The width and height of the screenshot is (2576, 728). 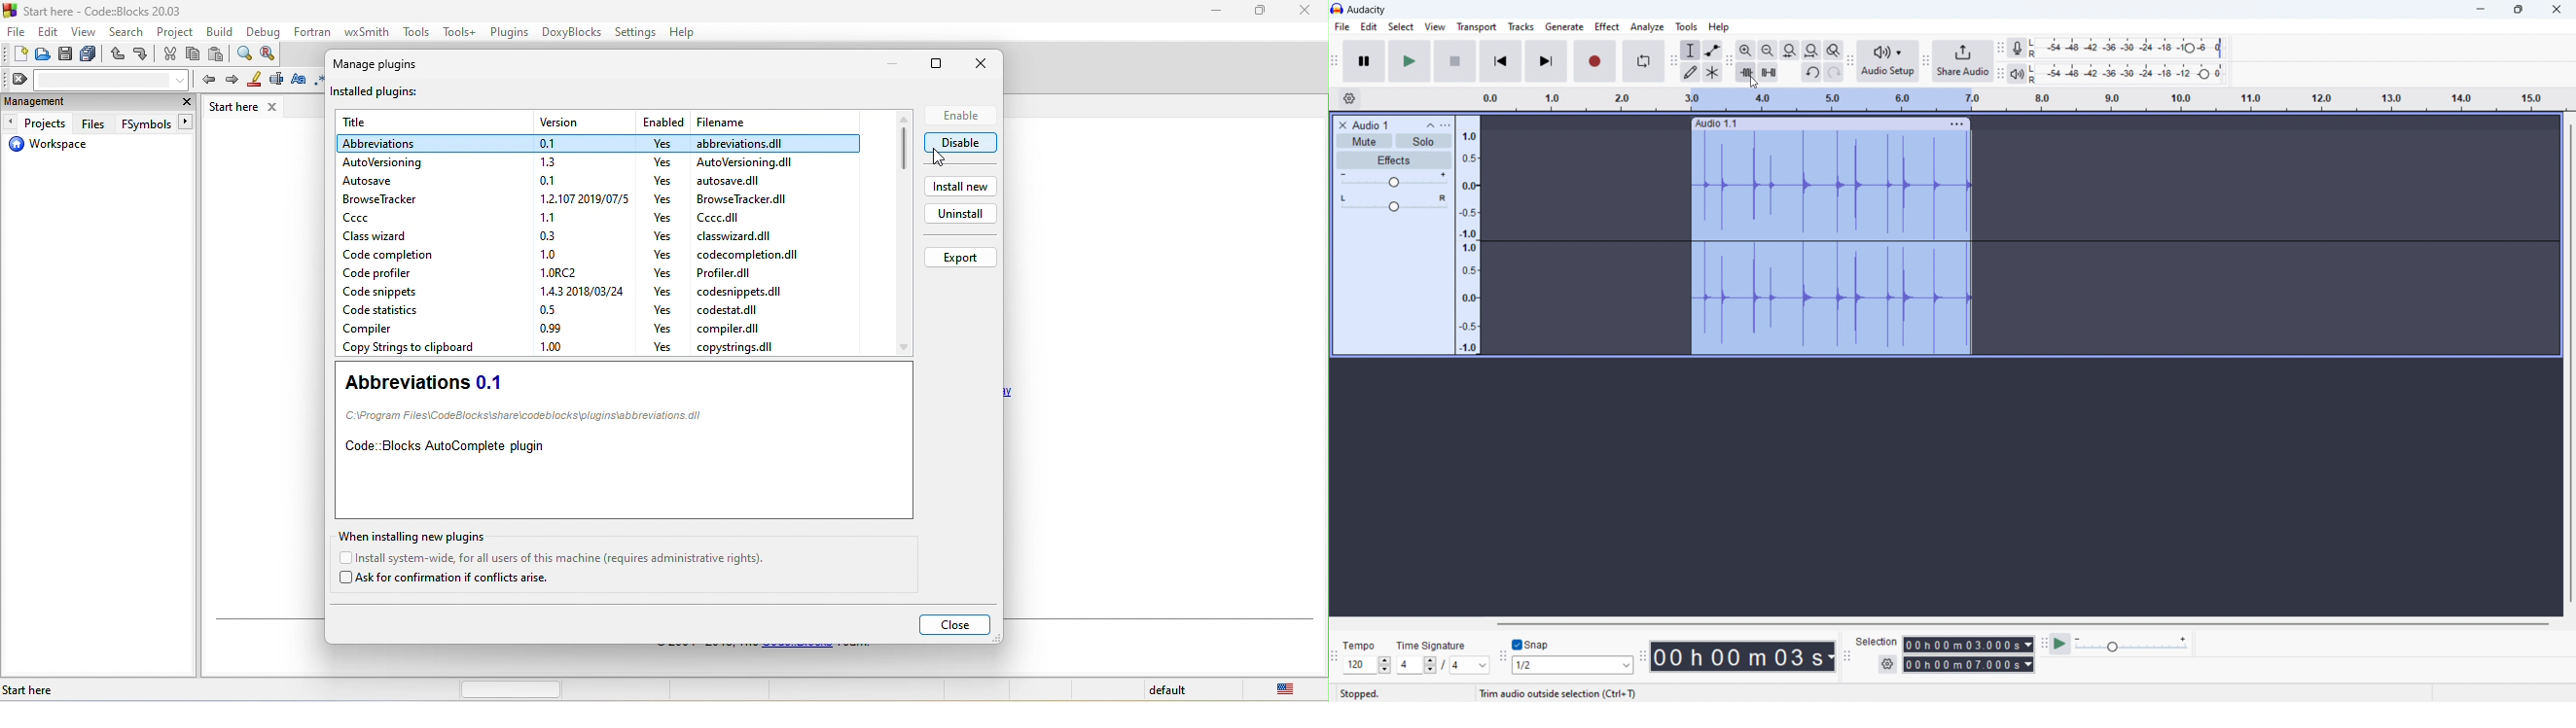 I want to click on enable, so click(x=962, y=116).